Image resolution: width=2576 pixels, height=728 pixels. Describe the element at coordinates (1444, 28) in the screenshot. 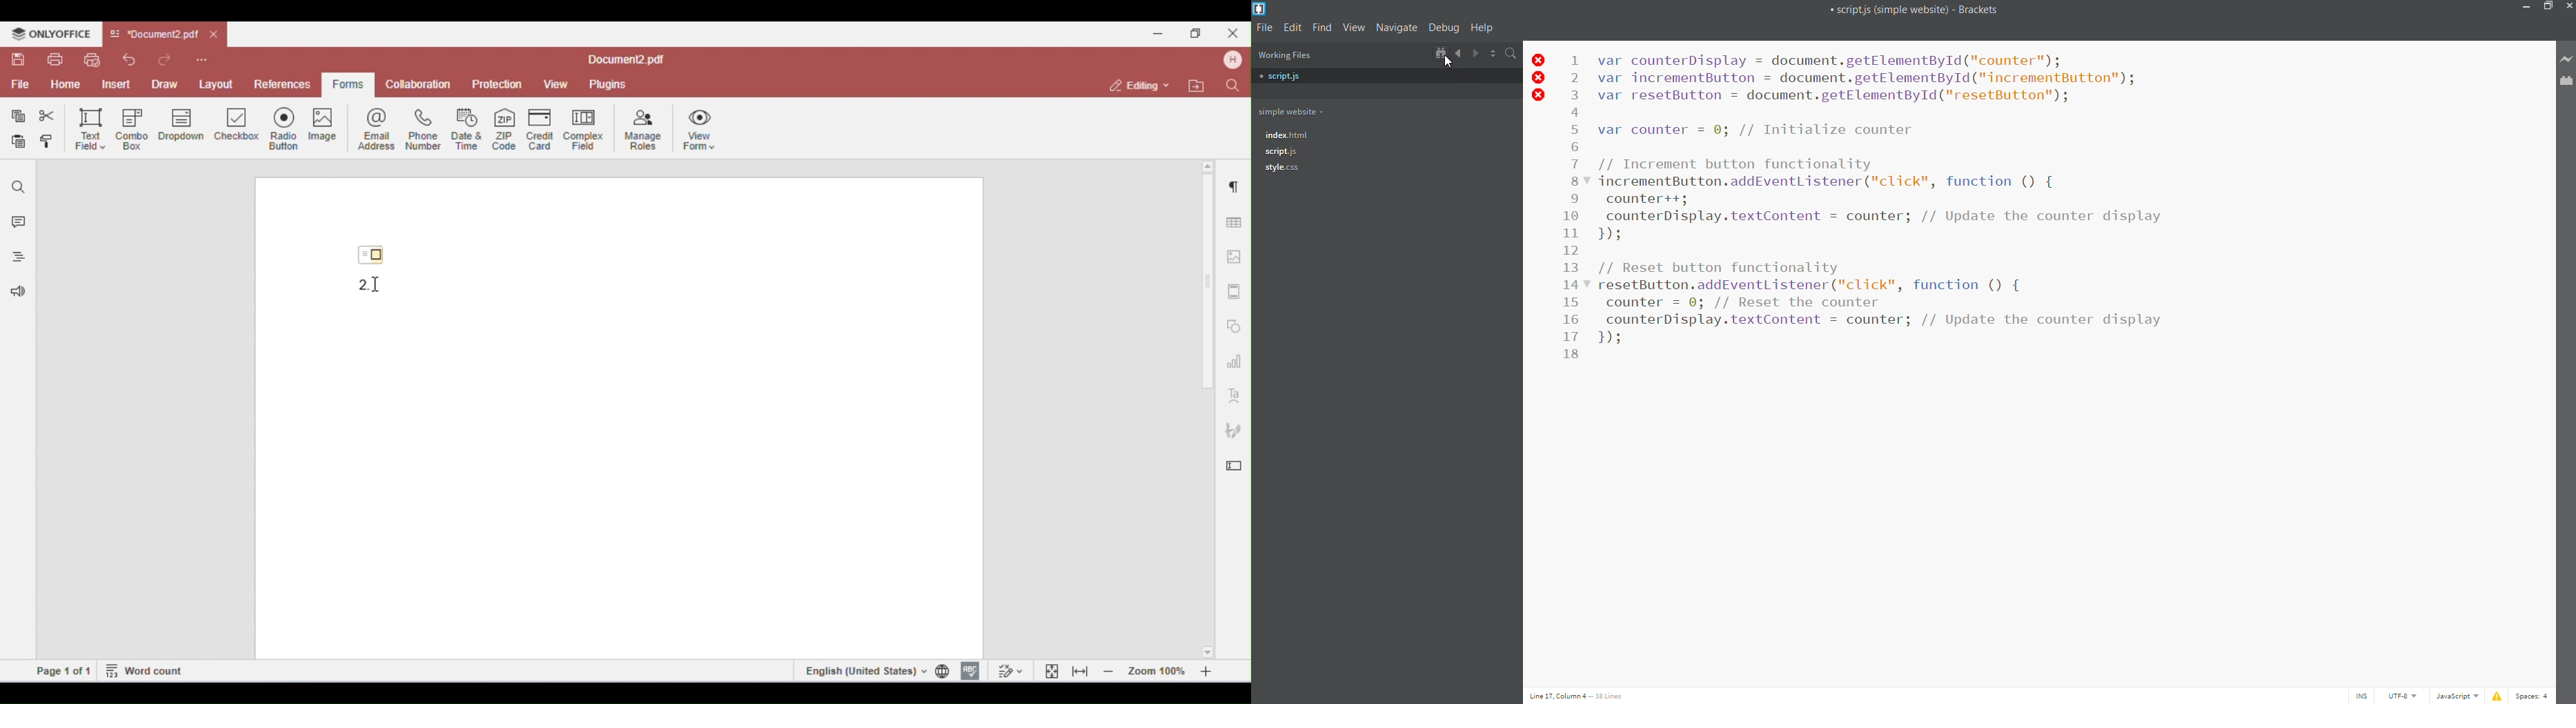

I see `debug` at that location.